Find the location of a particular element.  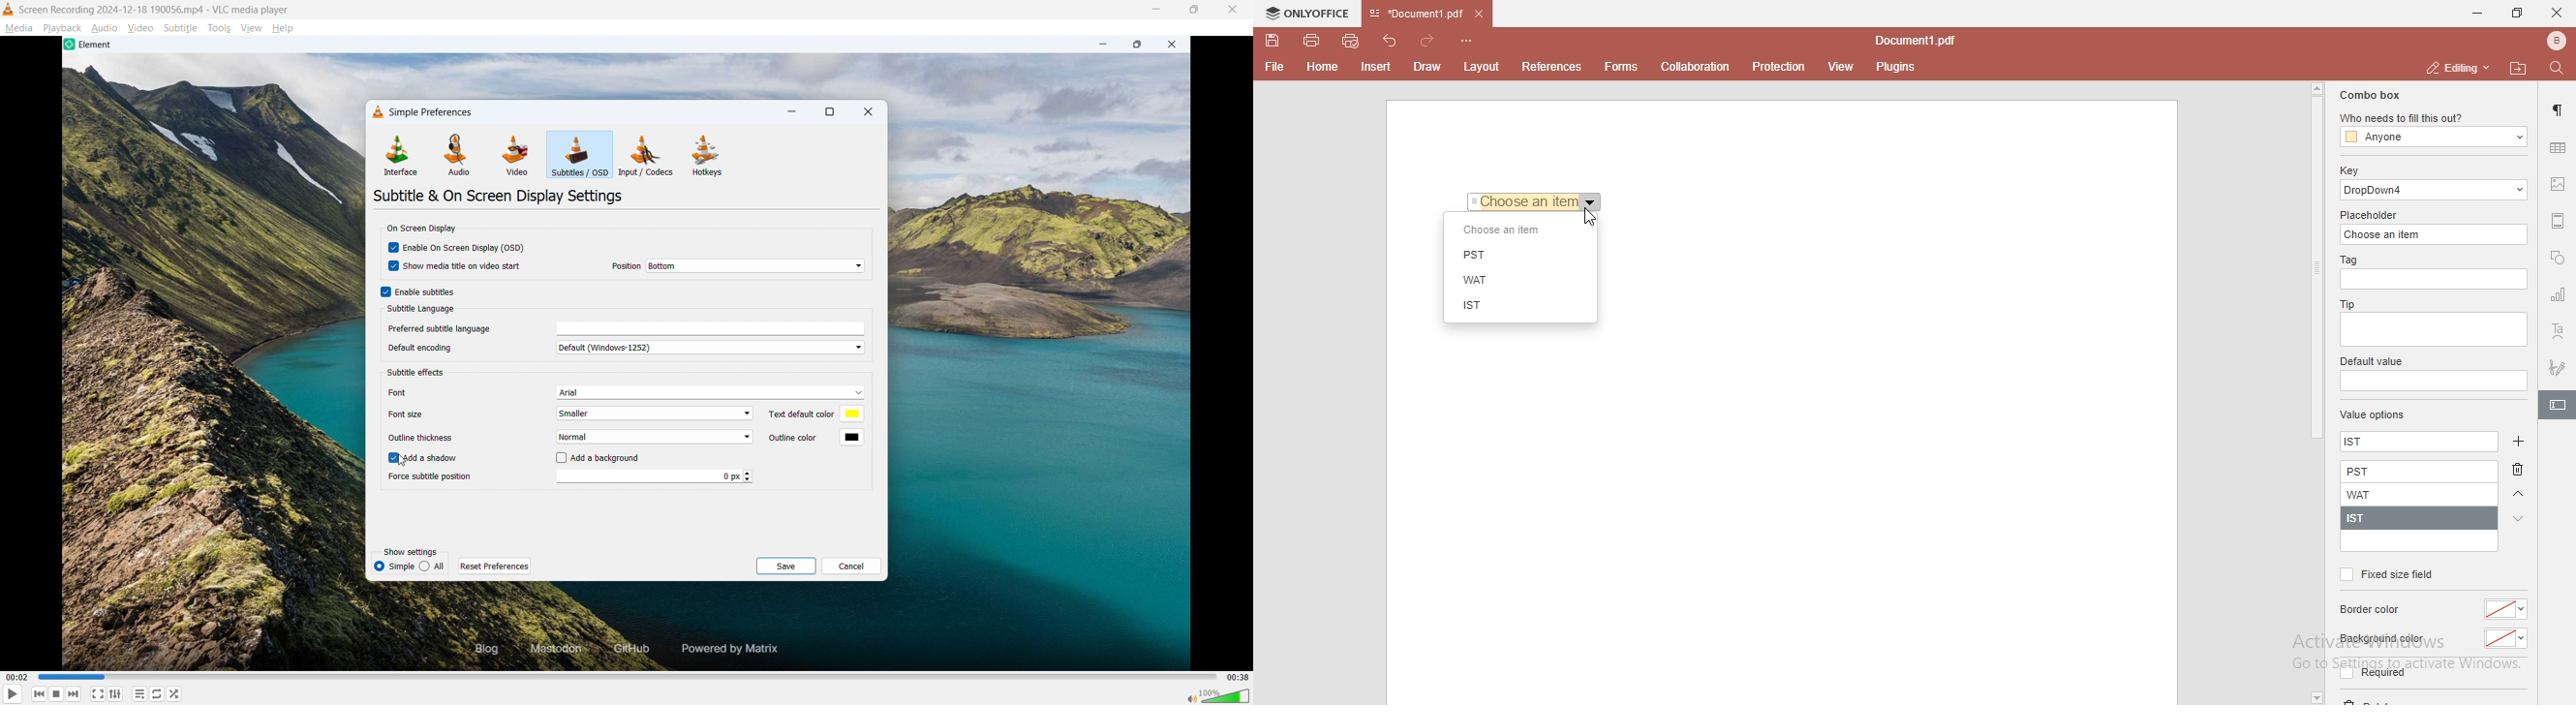

VLC Logo  is located at coordinates (8, 9).